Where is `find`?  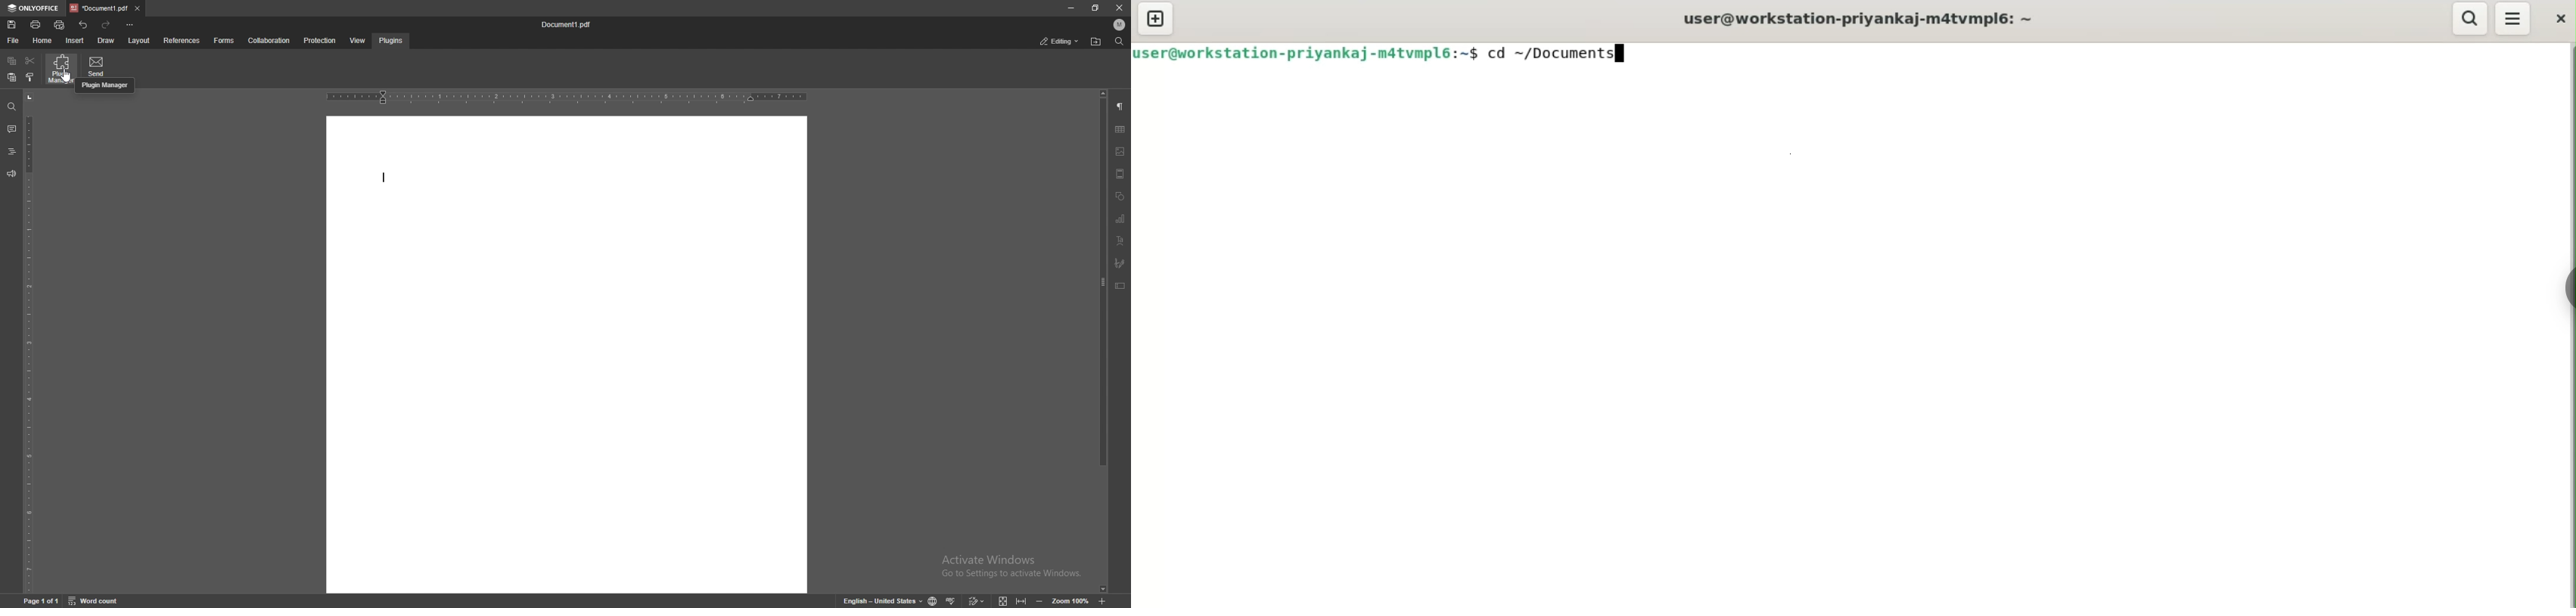
find is located at coordinates (12, 107).